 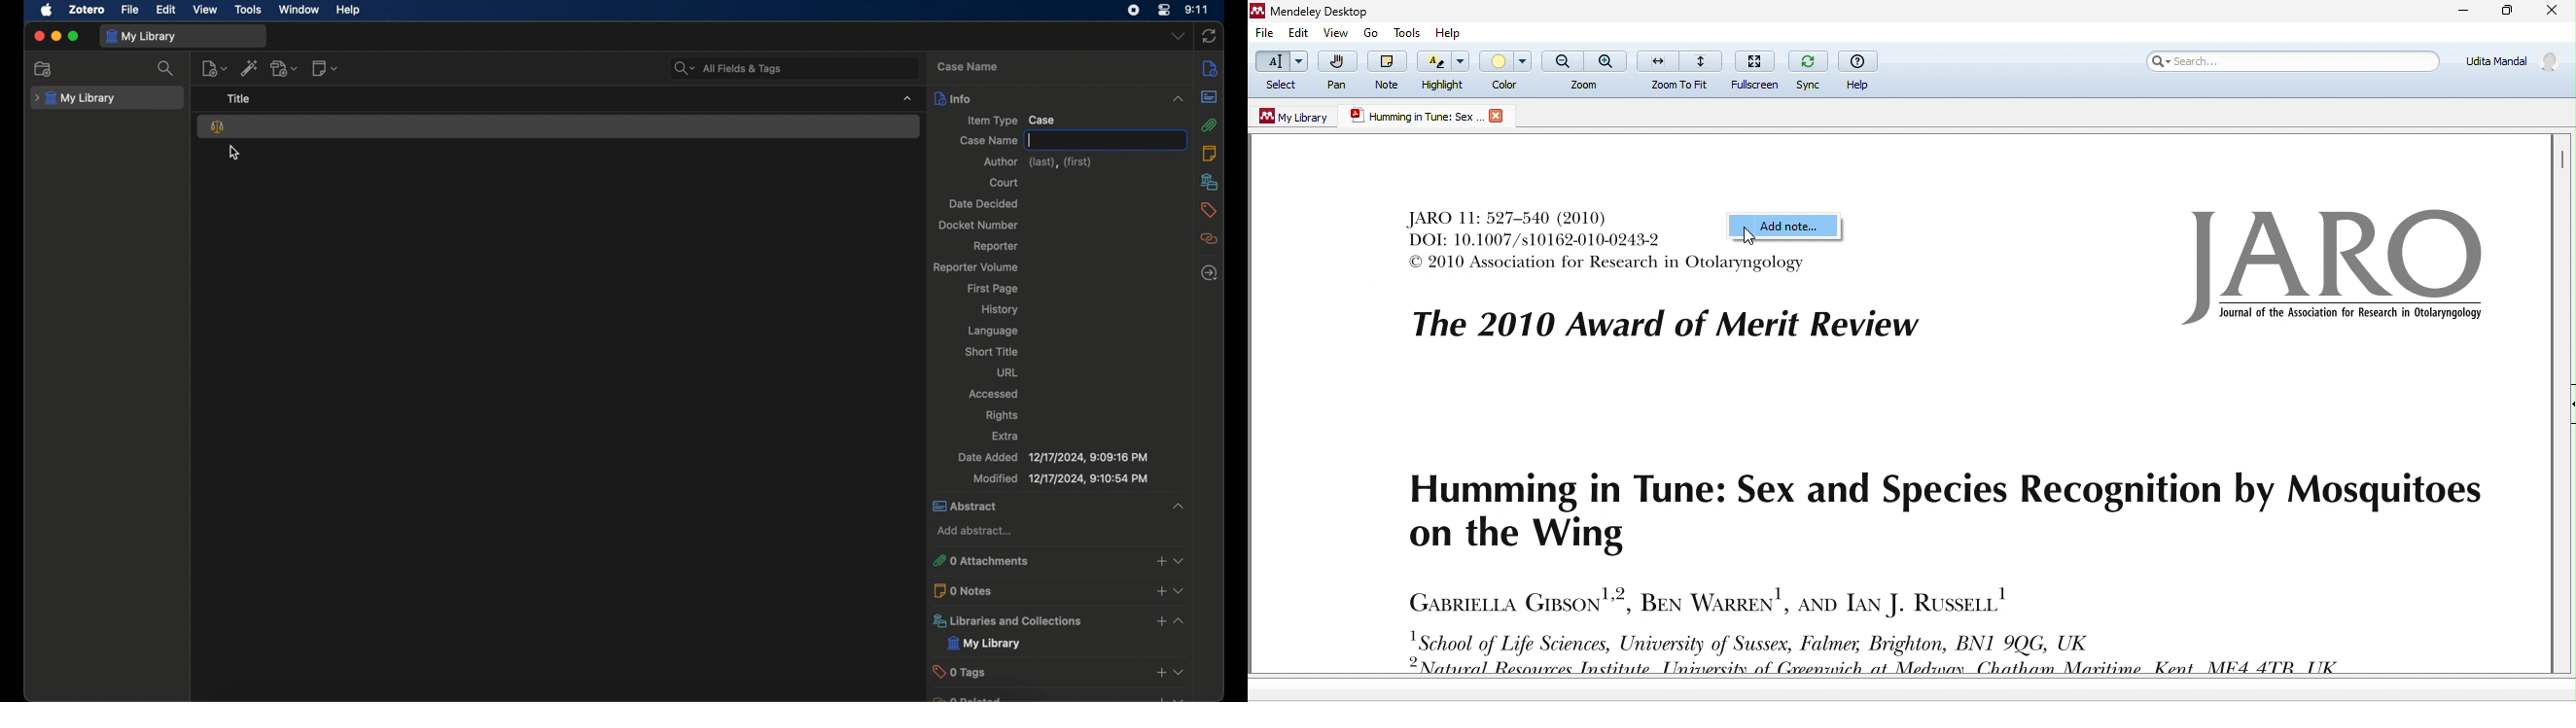 What do you see at coordinates (1039, 162) in the screenshot?
I see `author` at bounding box center [1039, 162].